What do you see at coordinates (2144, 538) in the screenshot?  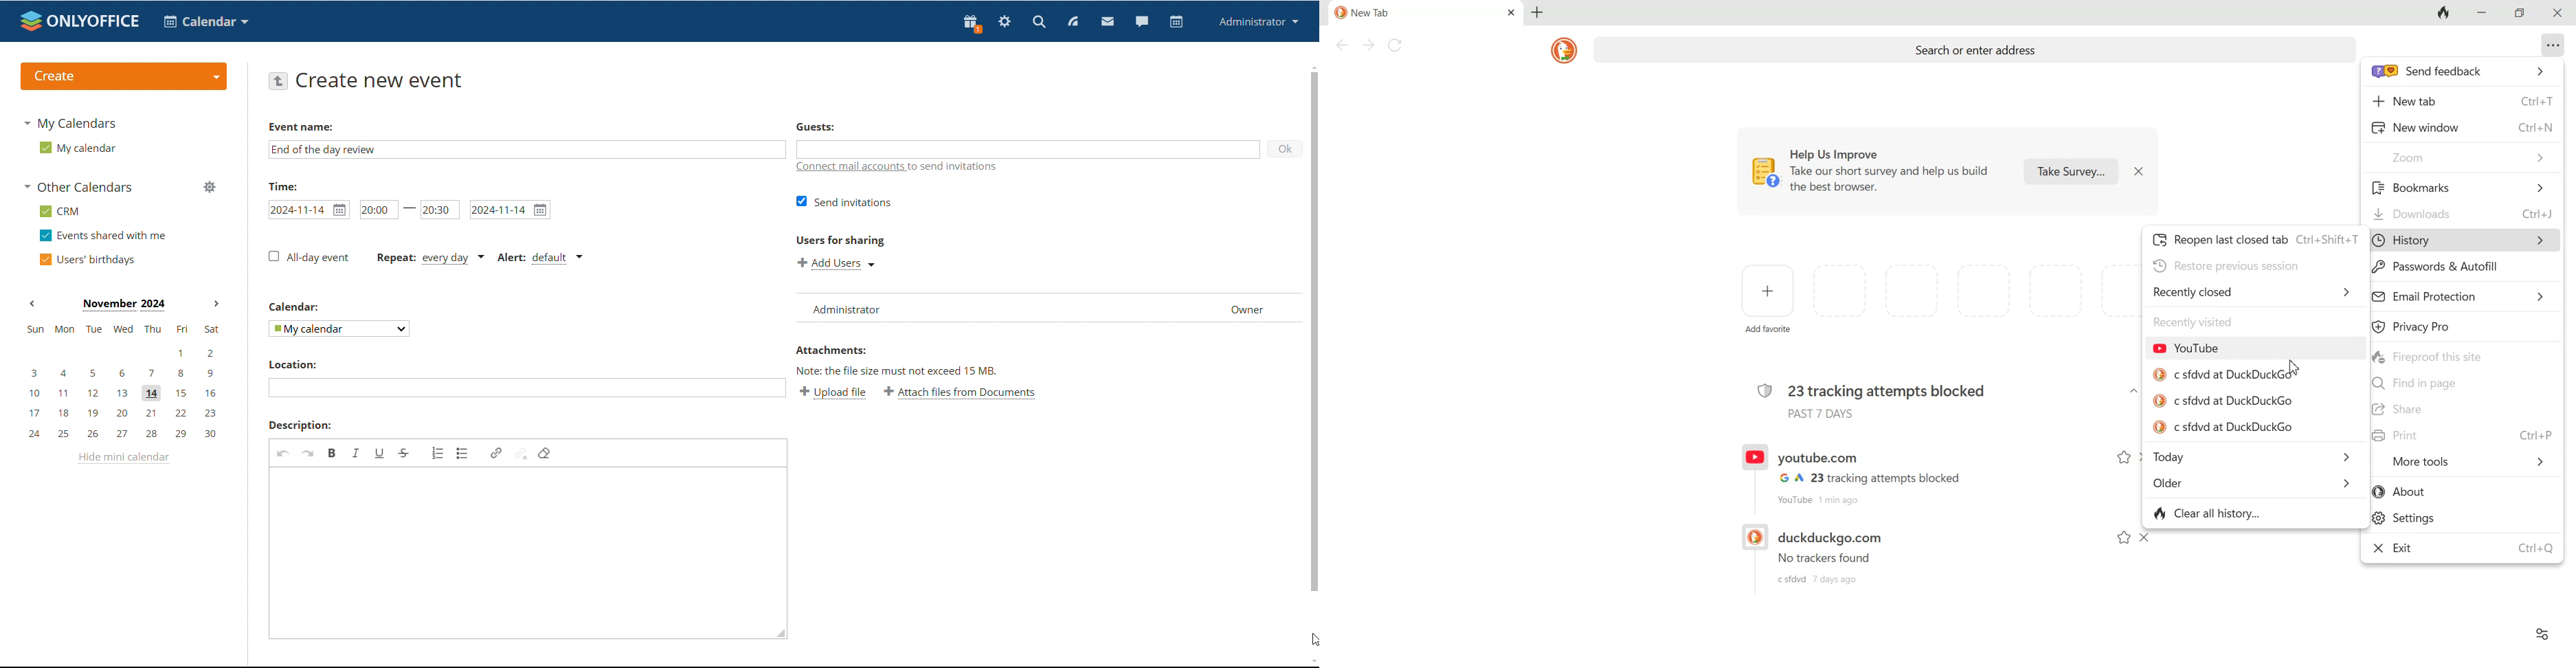 I see `Dismiss ` at bounding box center [2144, 538].